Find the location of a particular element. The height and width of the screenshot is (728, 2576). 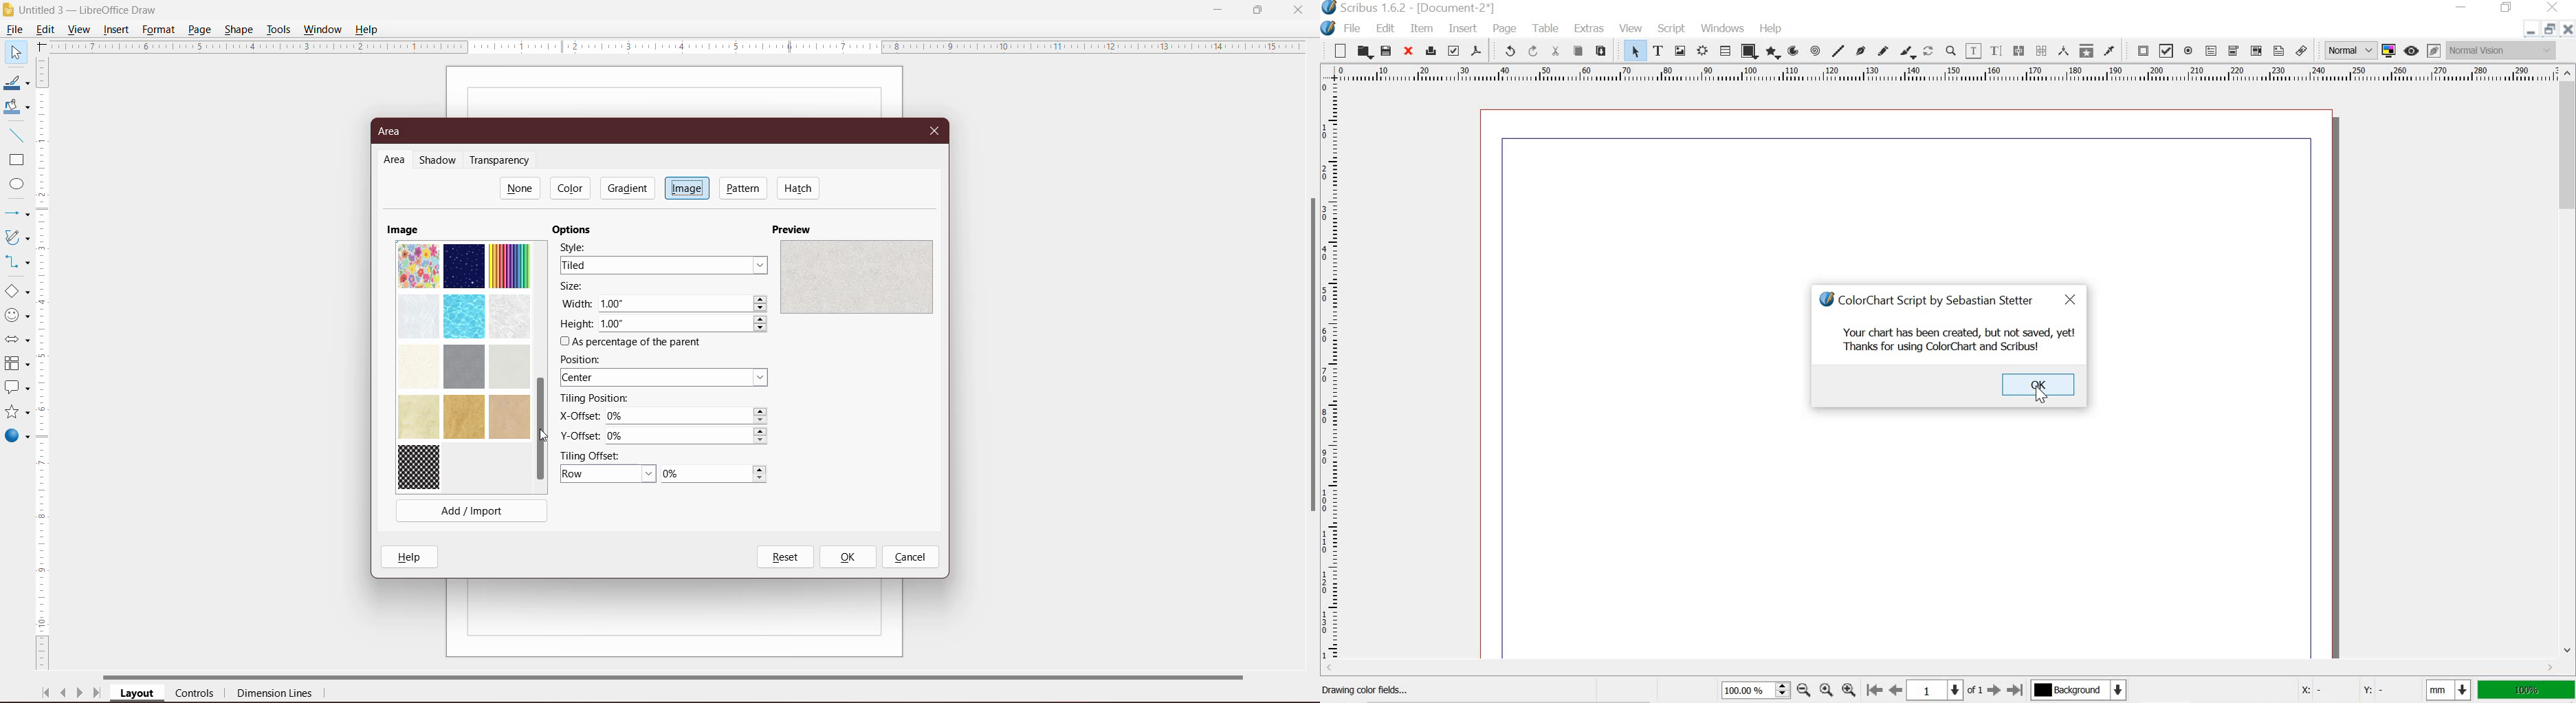

link text frames is located at coordinates (2019, 50).